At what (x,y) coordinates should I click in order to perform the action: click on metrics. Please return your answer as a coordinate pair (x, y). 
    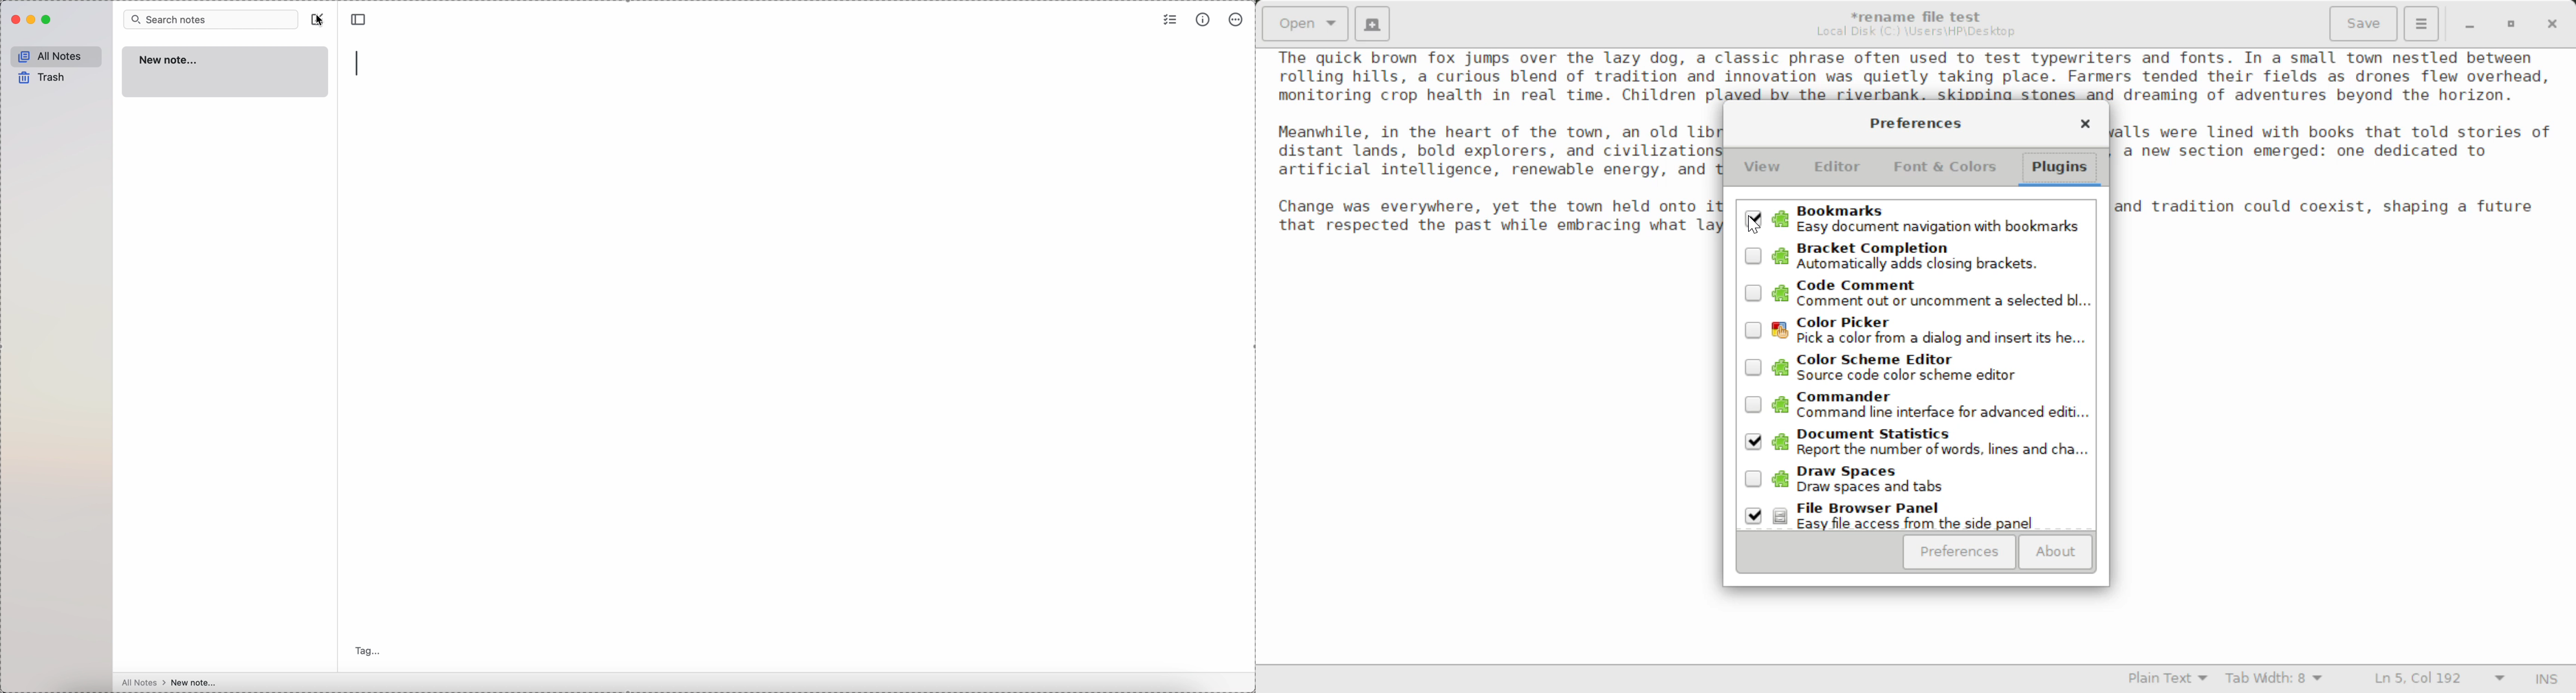
    Looking at the image, I should click on (1205, 19).